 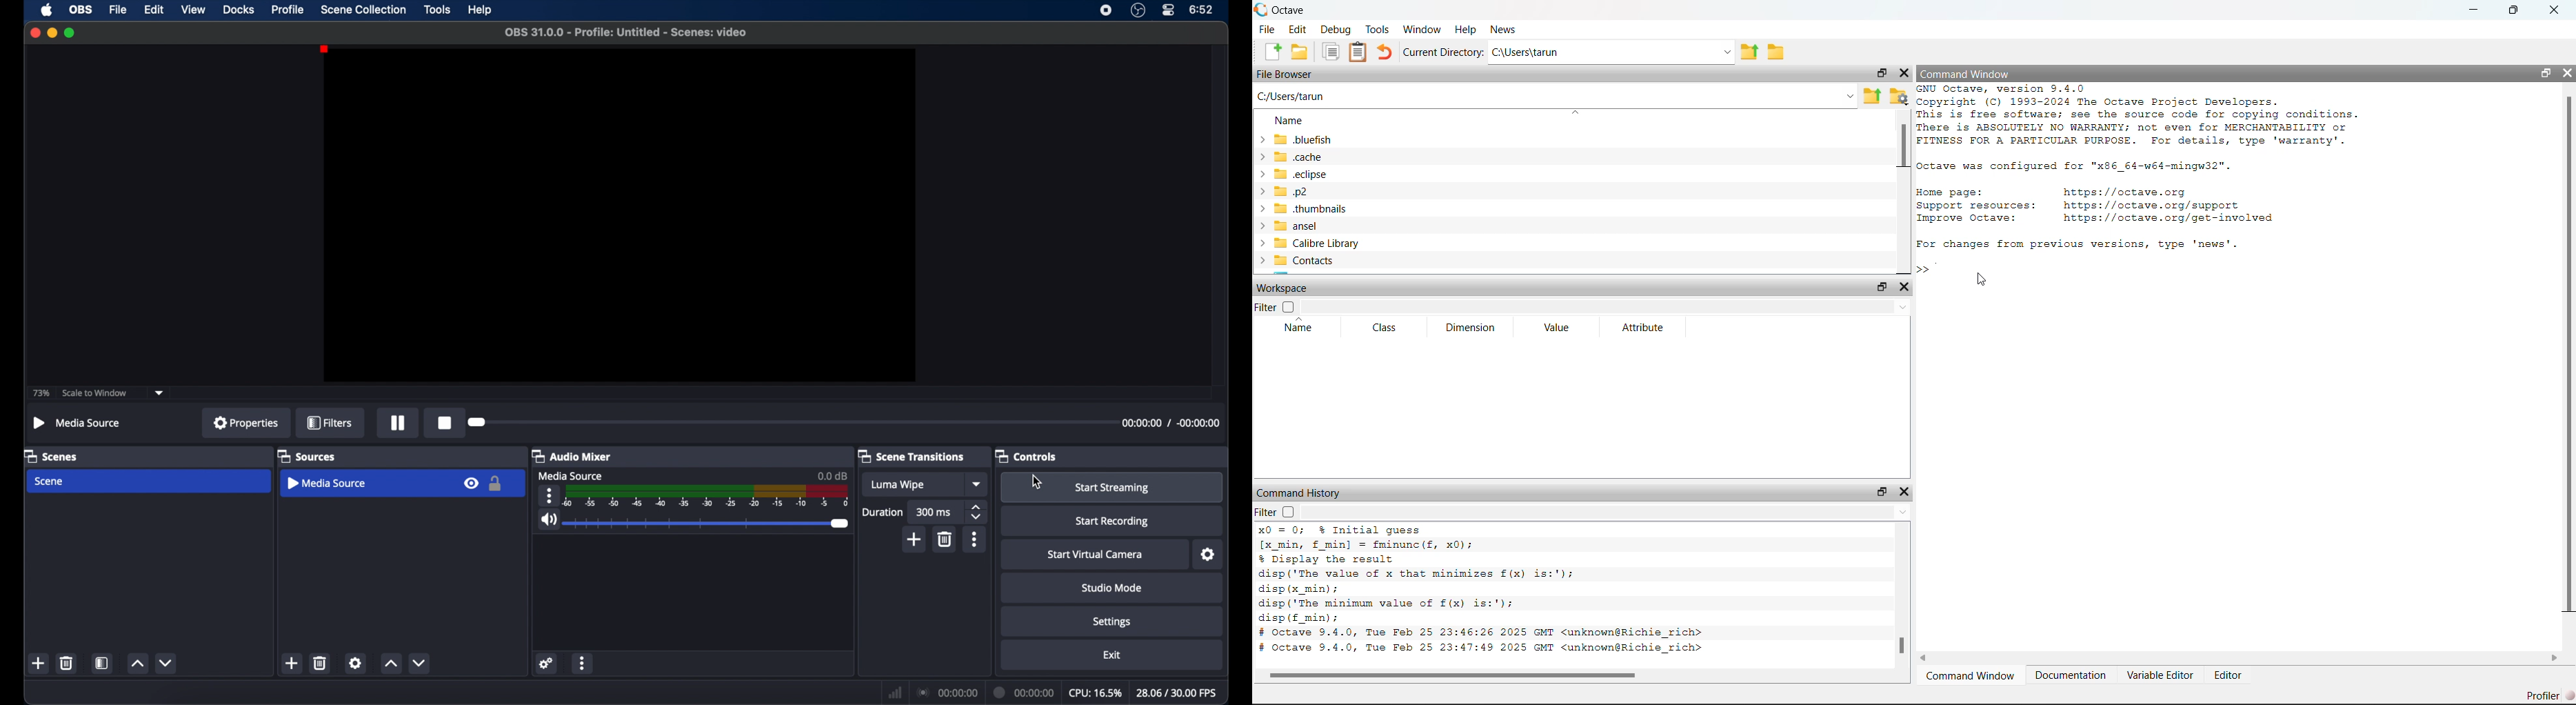 What do you see at coordinates (573, 475) in the screenshot?
I see `media source` at bounding box center [573, 475].